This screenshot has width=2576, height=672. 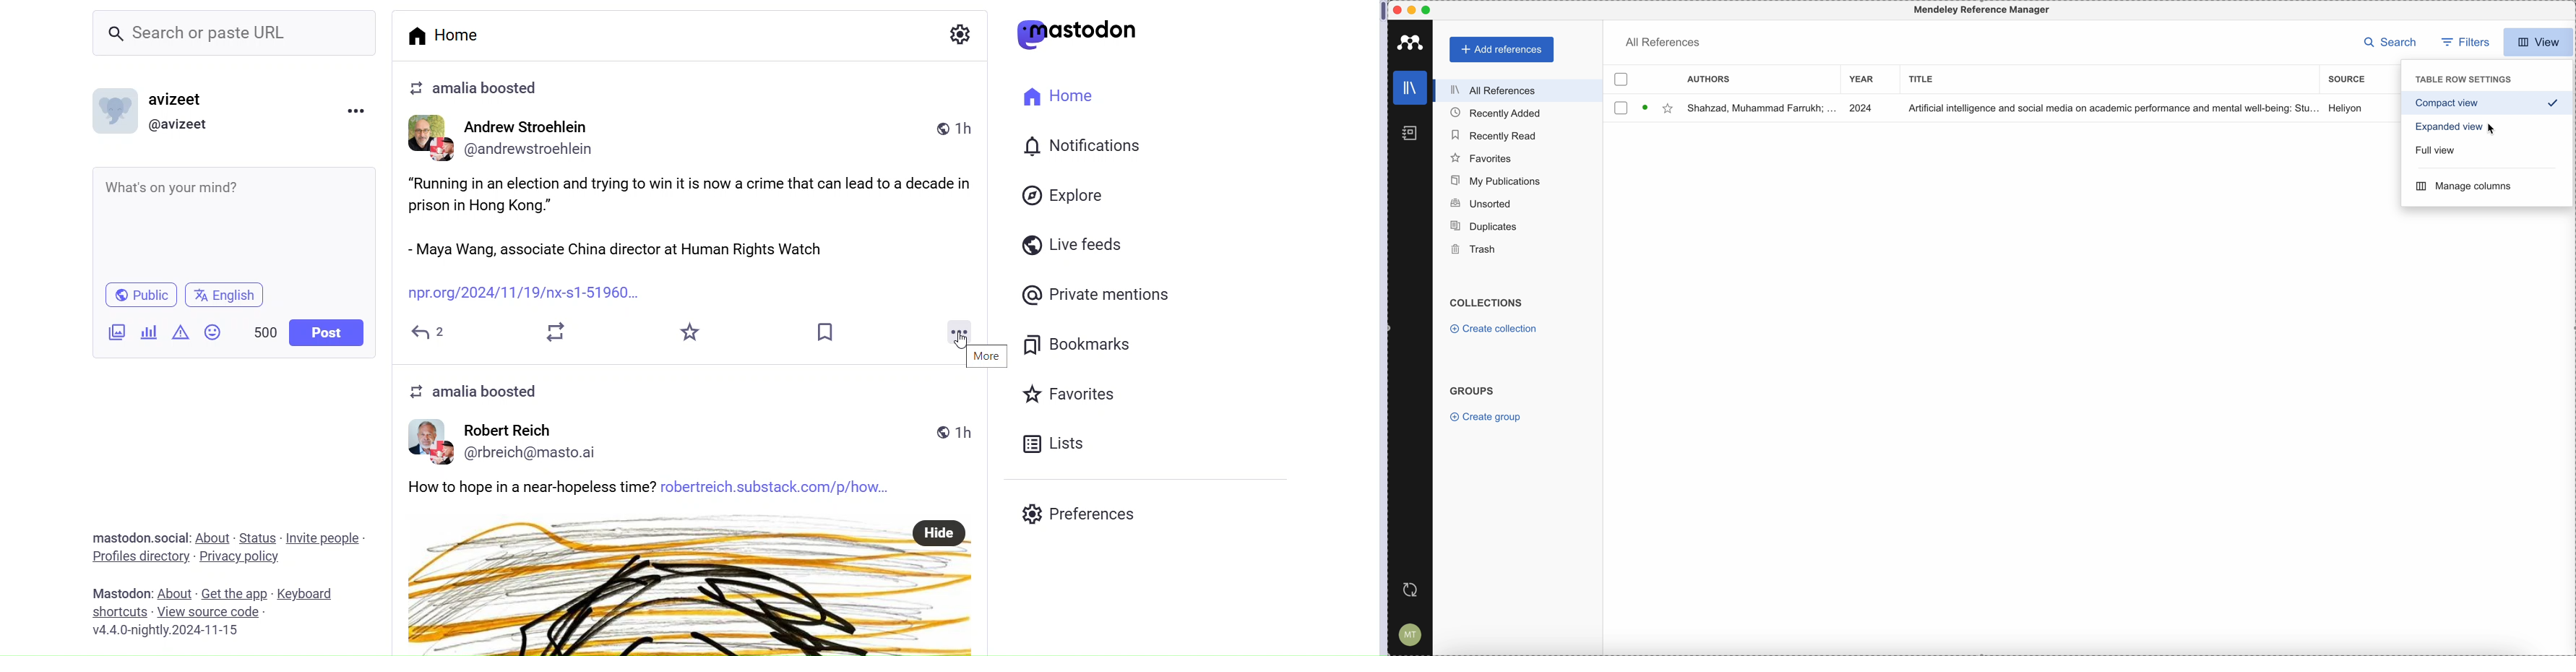 I want to click on profile image, so click(x=431, y=442).